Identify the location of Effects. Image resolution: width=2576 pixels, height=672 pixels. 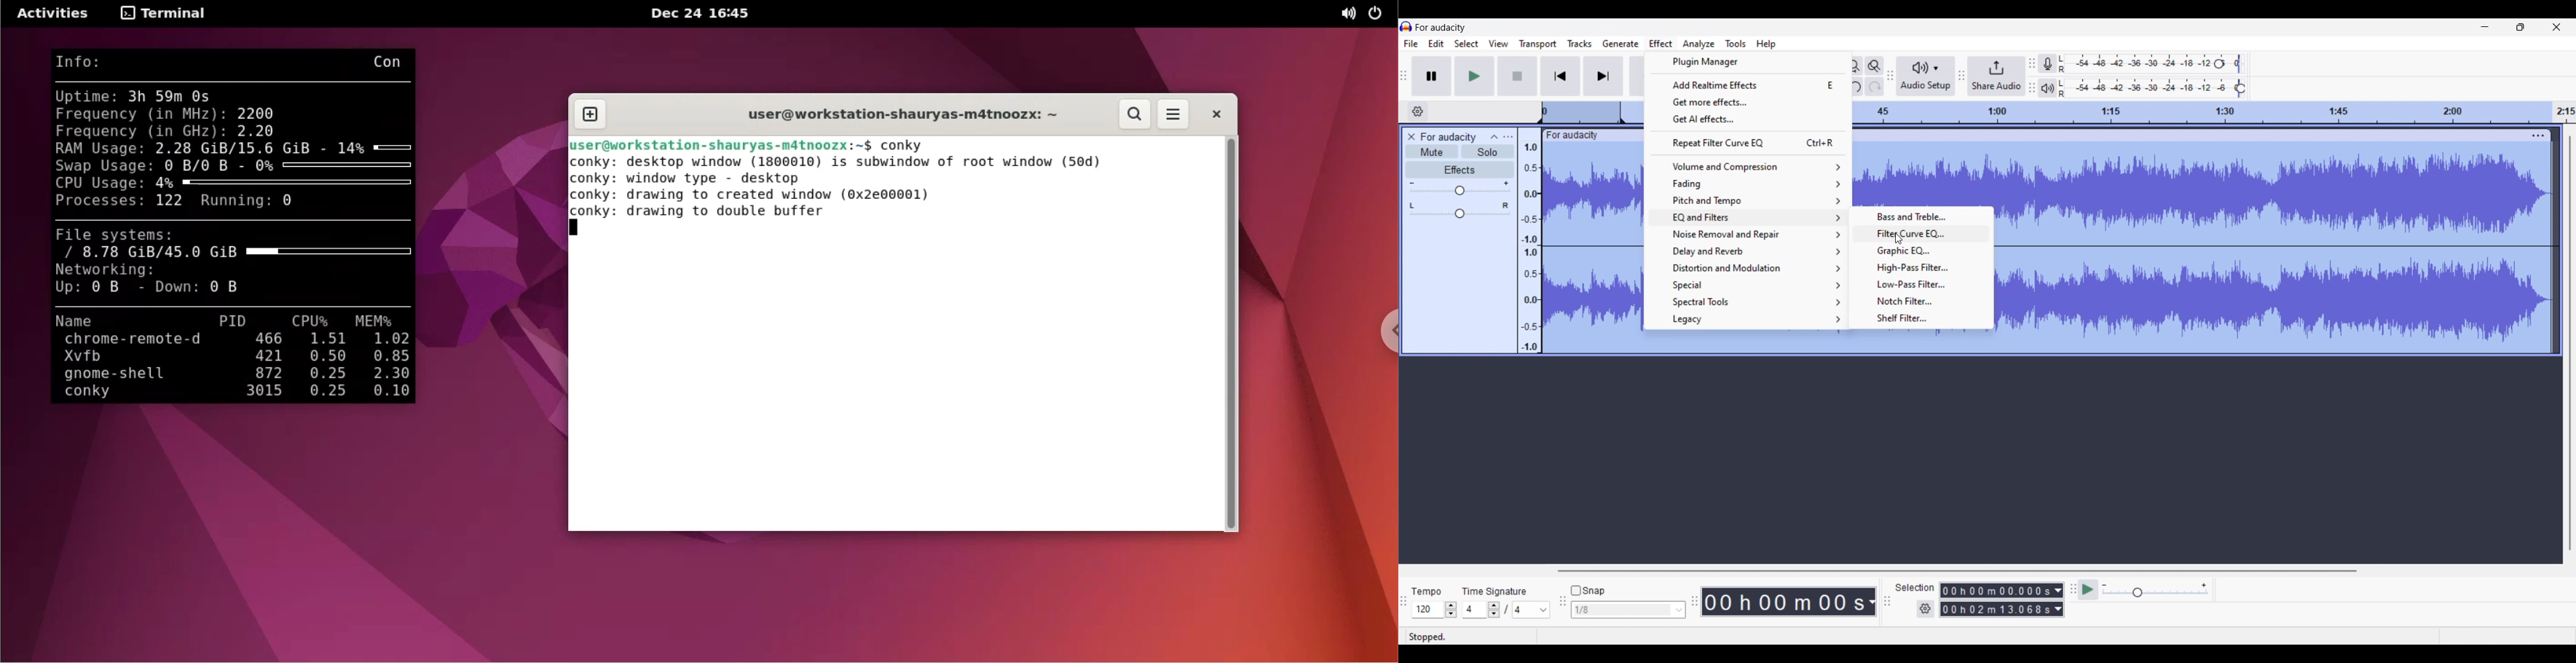
(1460, 169).